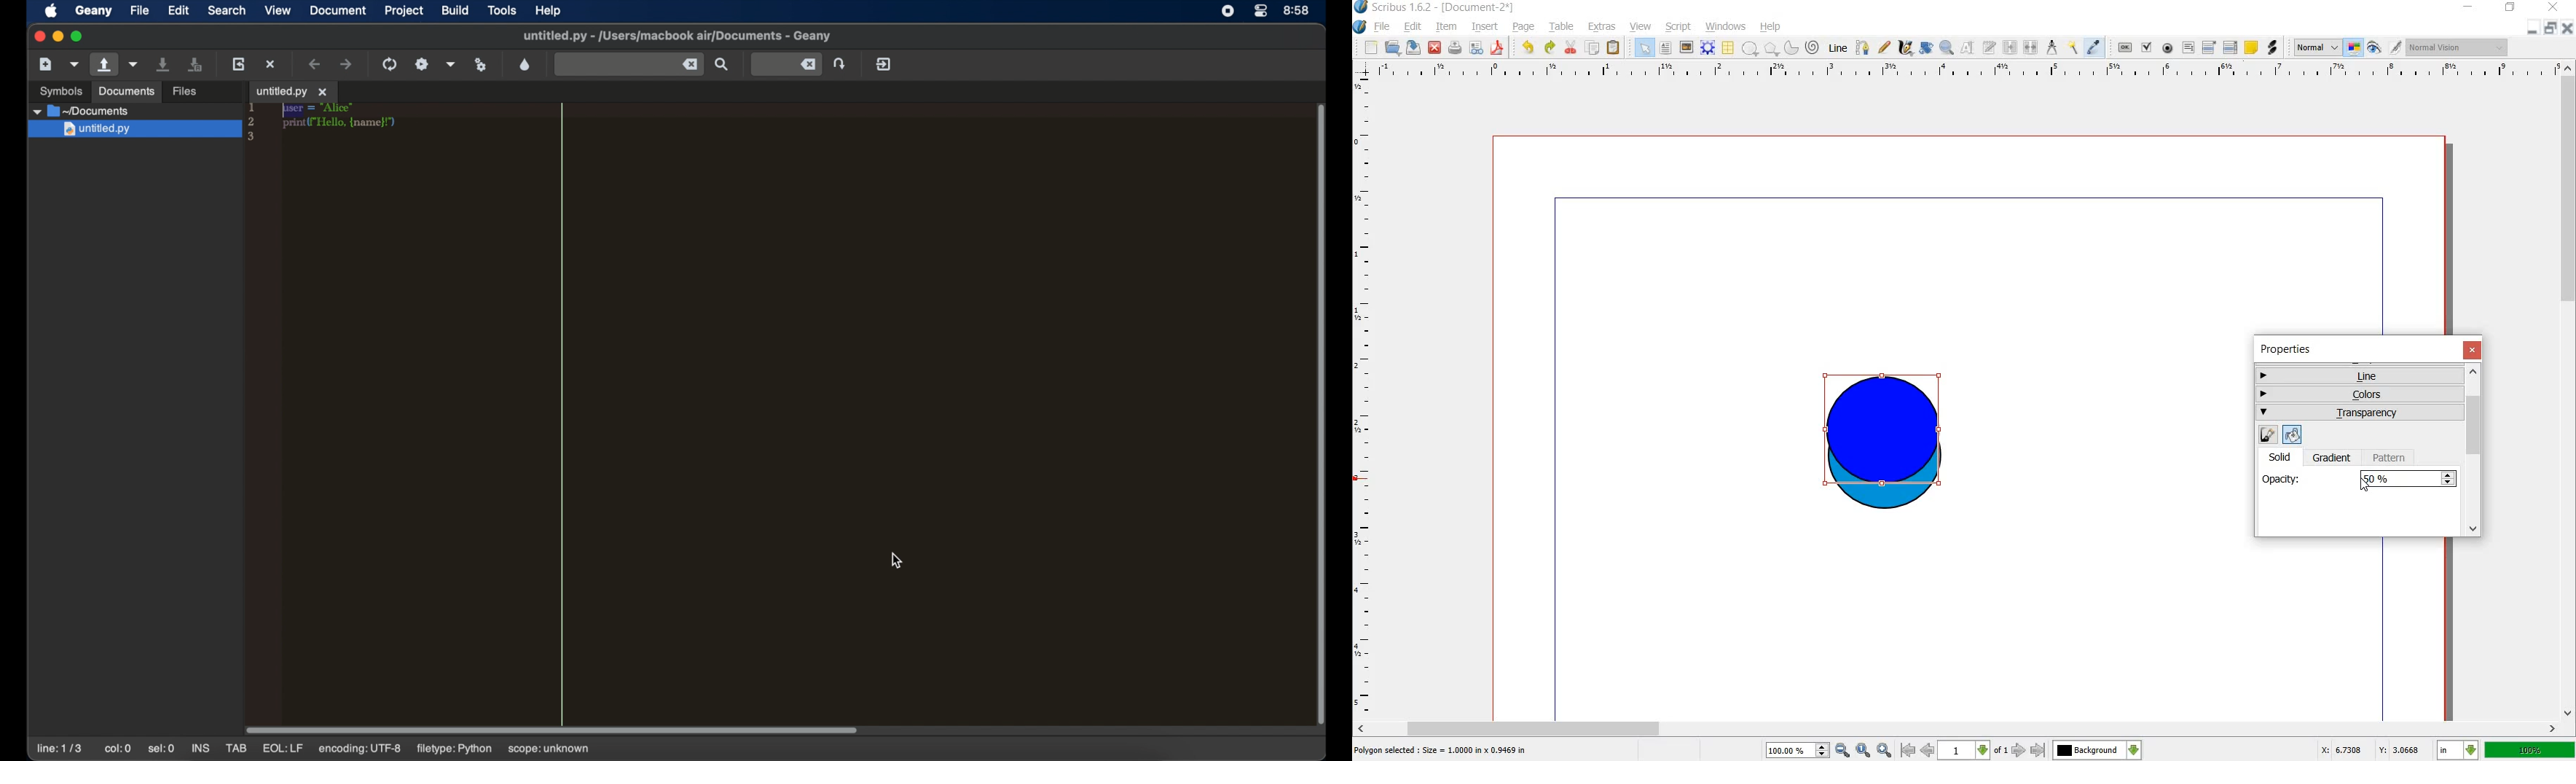  I want to click on zoom to, so click(1864, 750).